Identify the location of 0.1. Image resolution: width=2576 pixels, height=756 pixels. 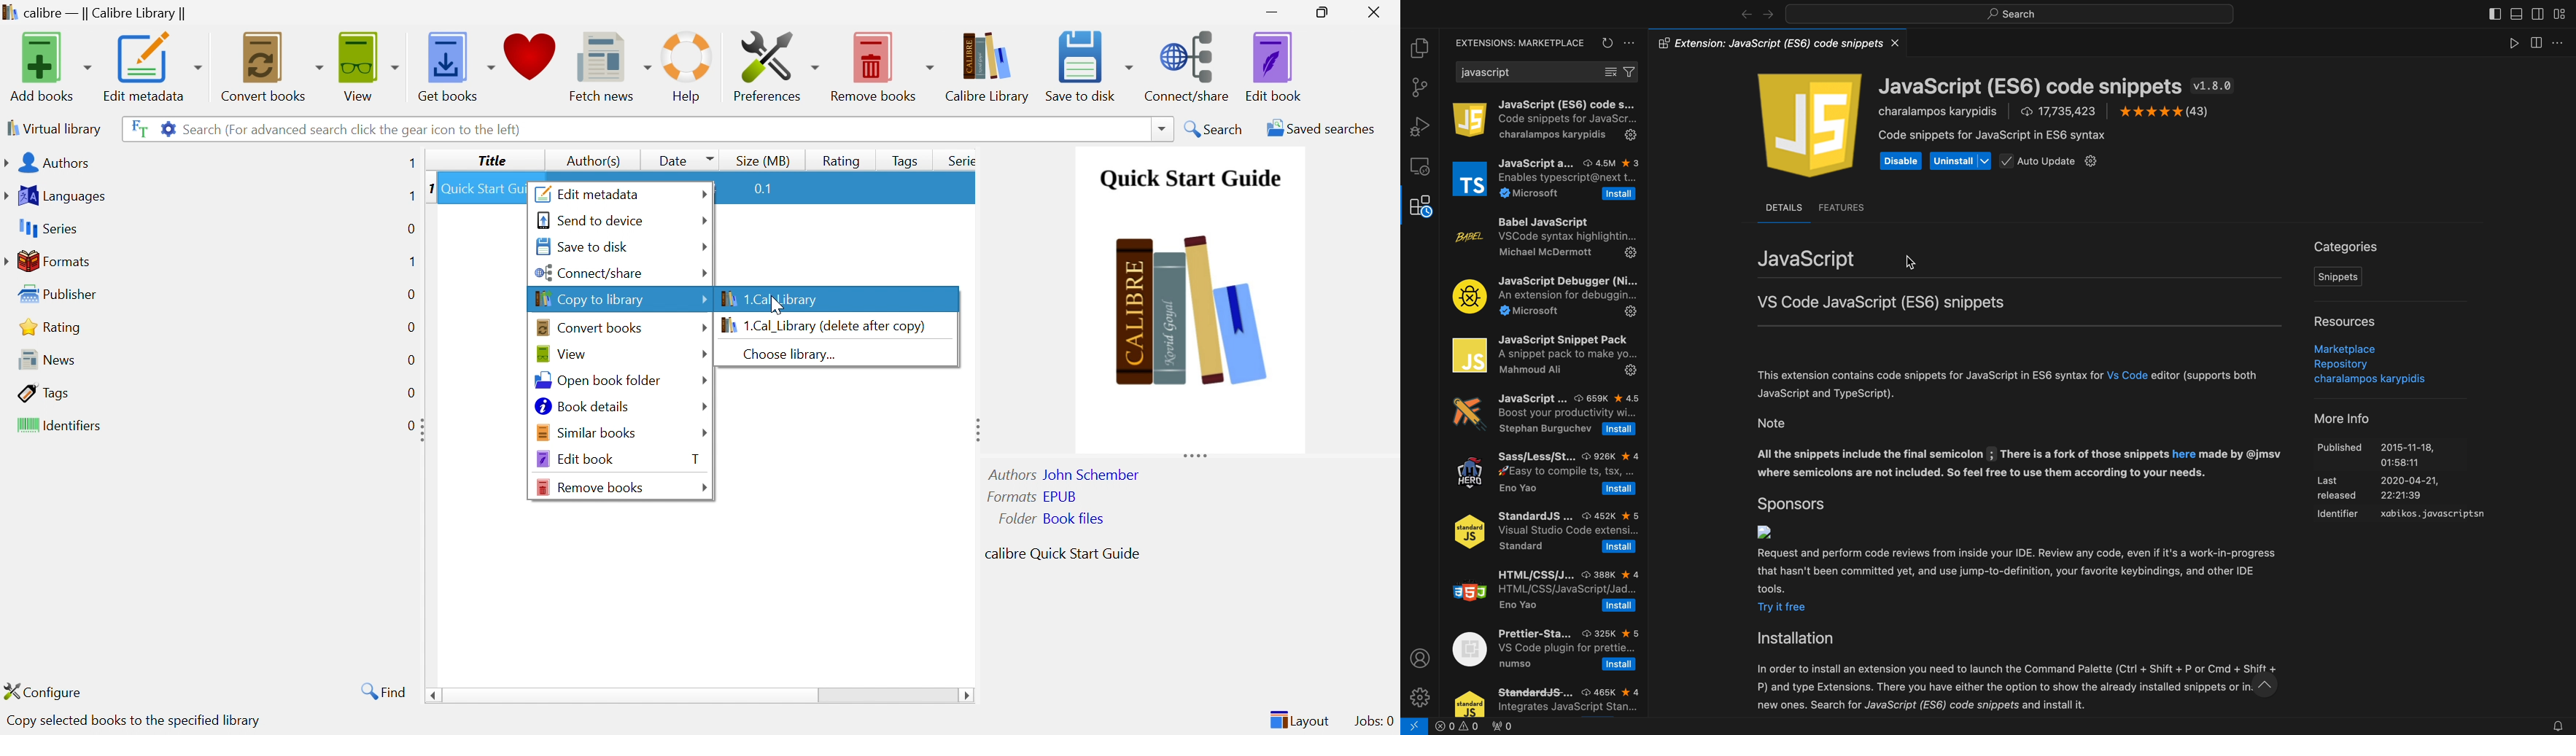
(769, 189).